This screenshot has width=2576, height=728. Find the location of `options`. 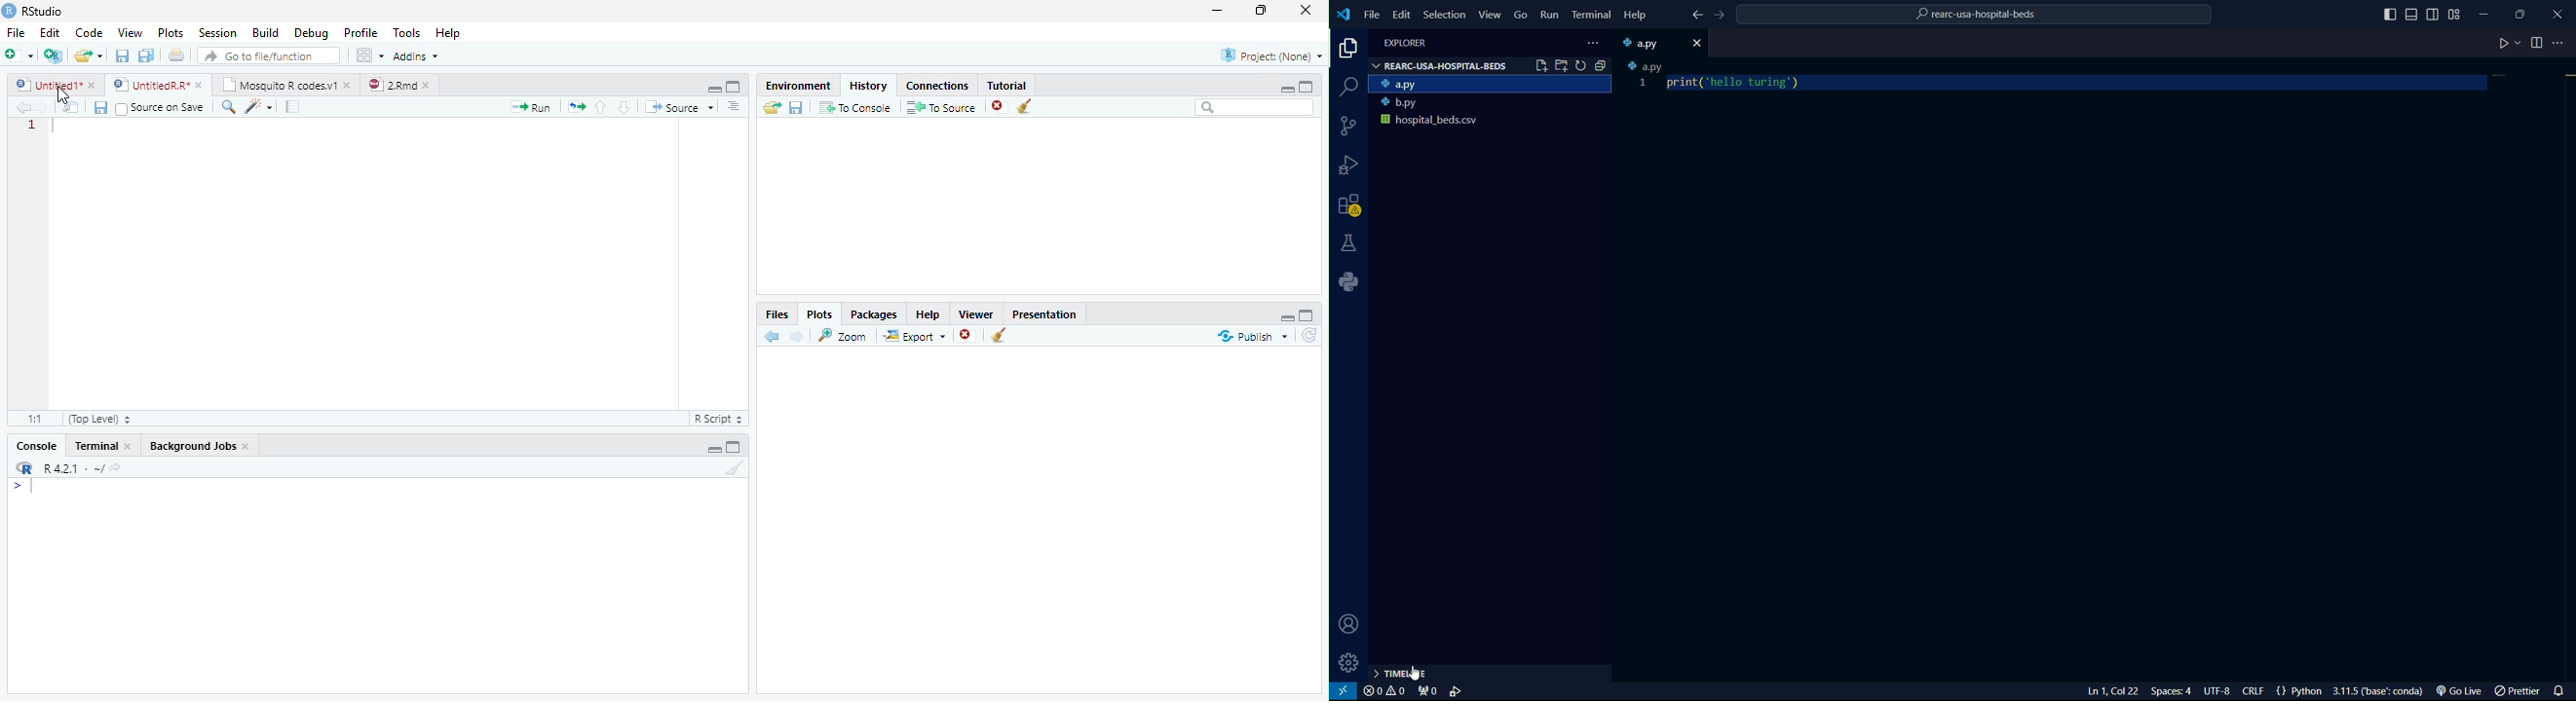

options is located at coordinates (1597, 43).